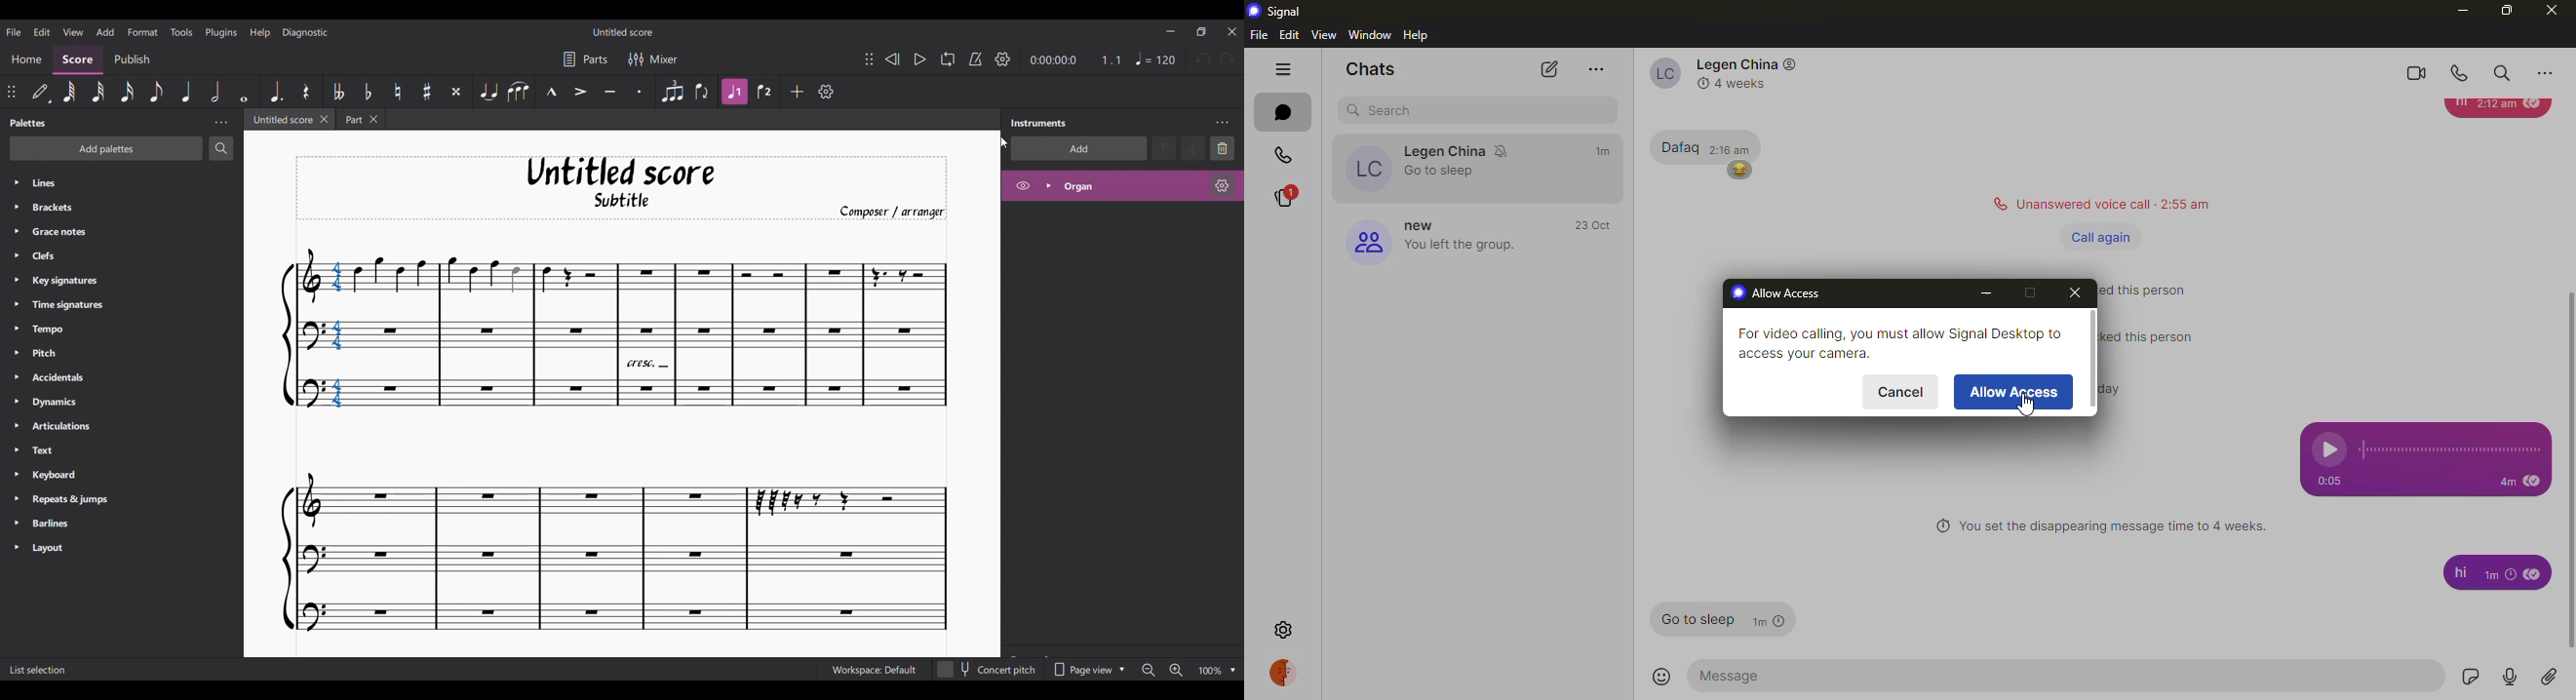  What do you see at coordinates (1900, 391) in the screenshot?
I see `cancel` at bounding box center [1900, 391].